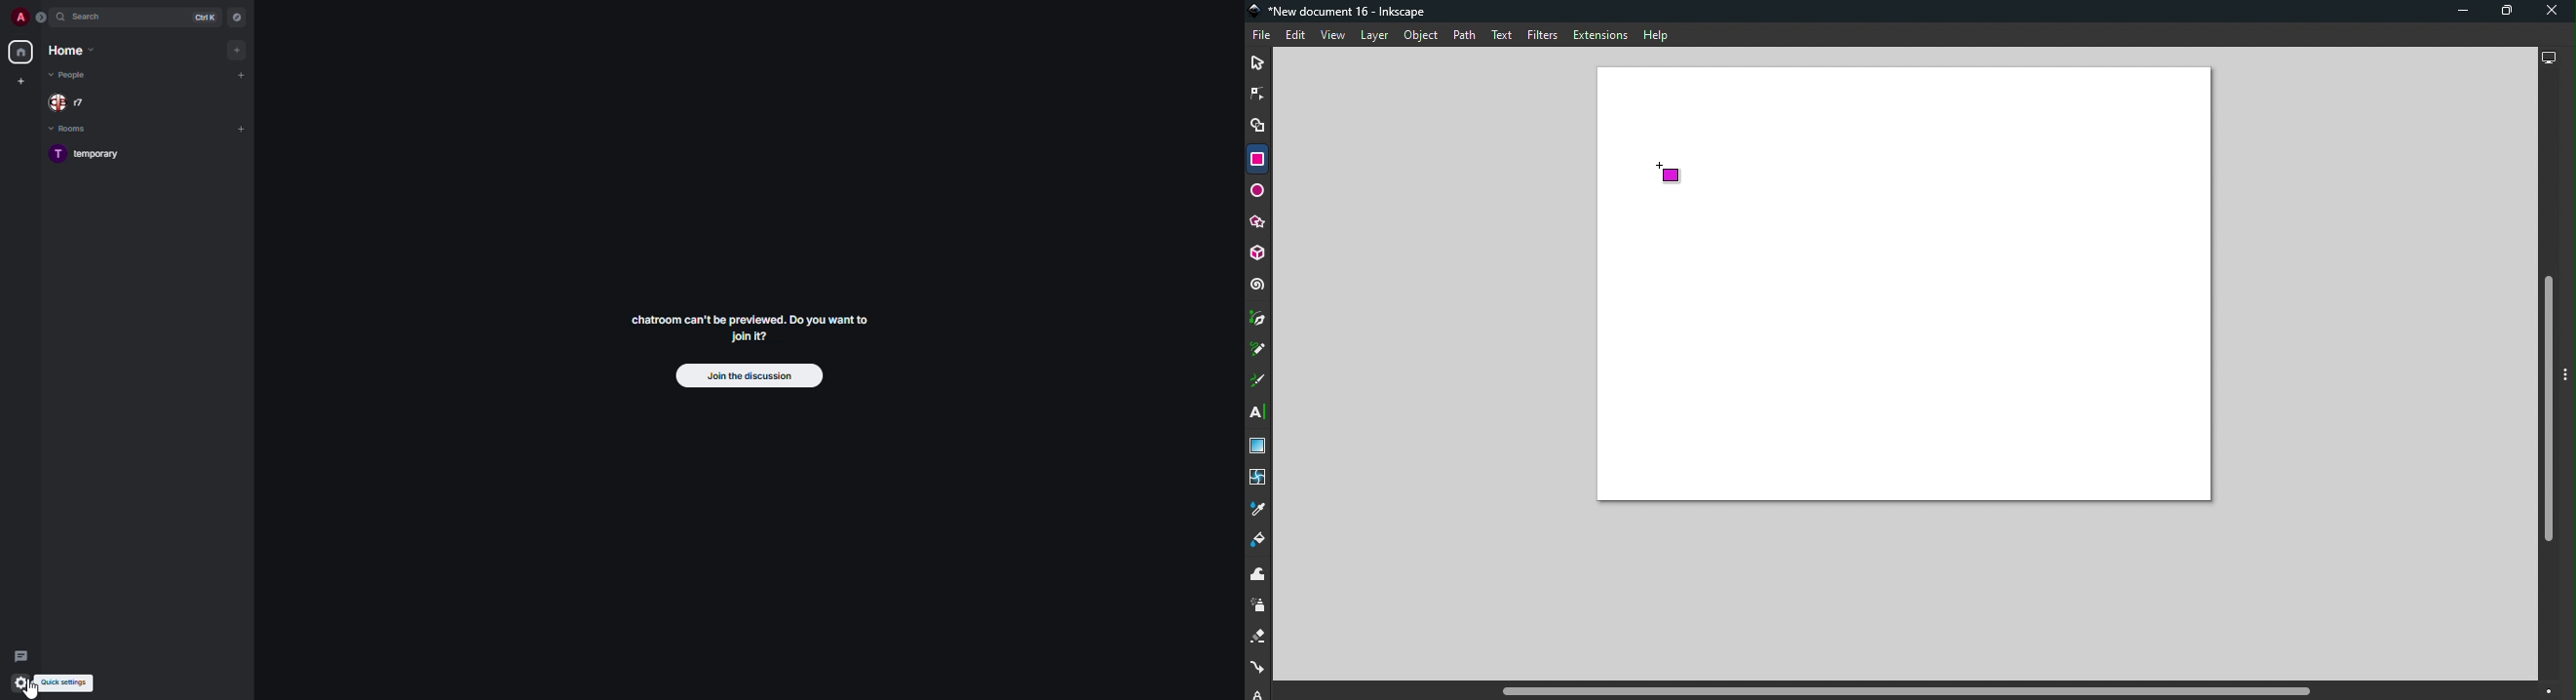 This screenshot has width=2576, height=700. Describe the element at coordinates (70, 129) in the screenshot. I see `rooms` at that location.